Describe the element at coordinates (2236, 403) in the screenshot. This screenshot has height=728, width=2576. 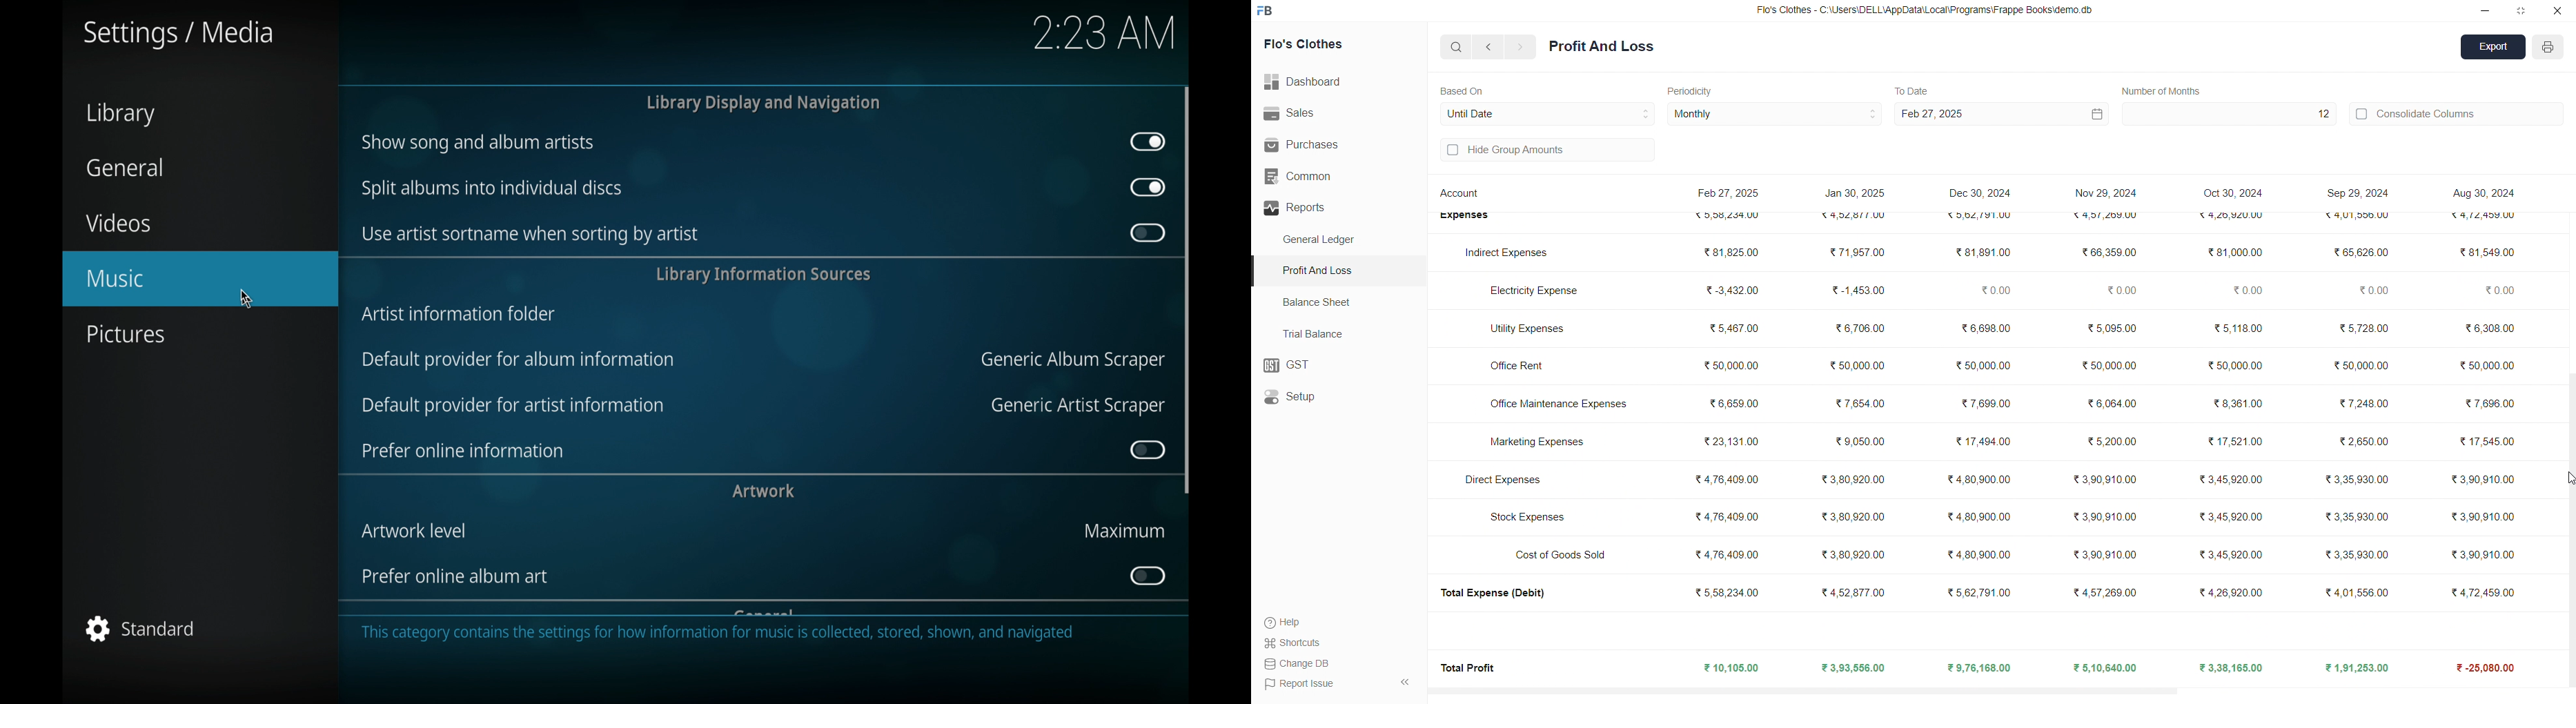
I see `₹8,361.00` at that location.